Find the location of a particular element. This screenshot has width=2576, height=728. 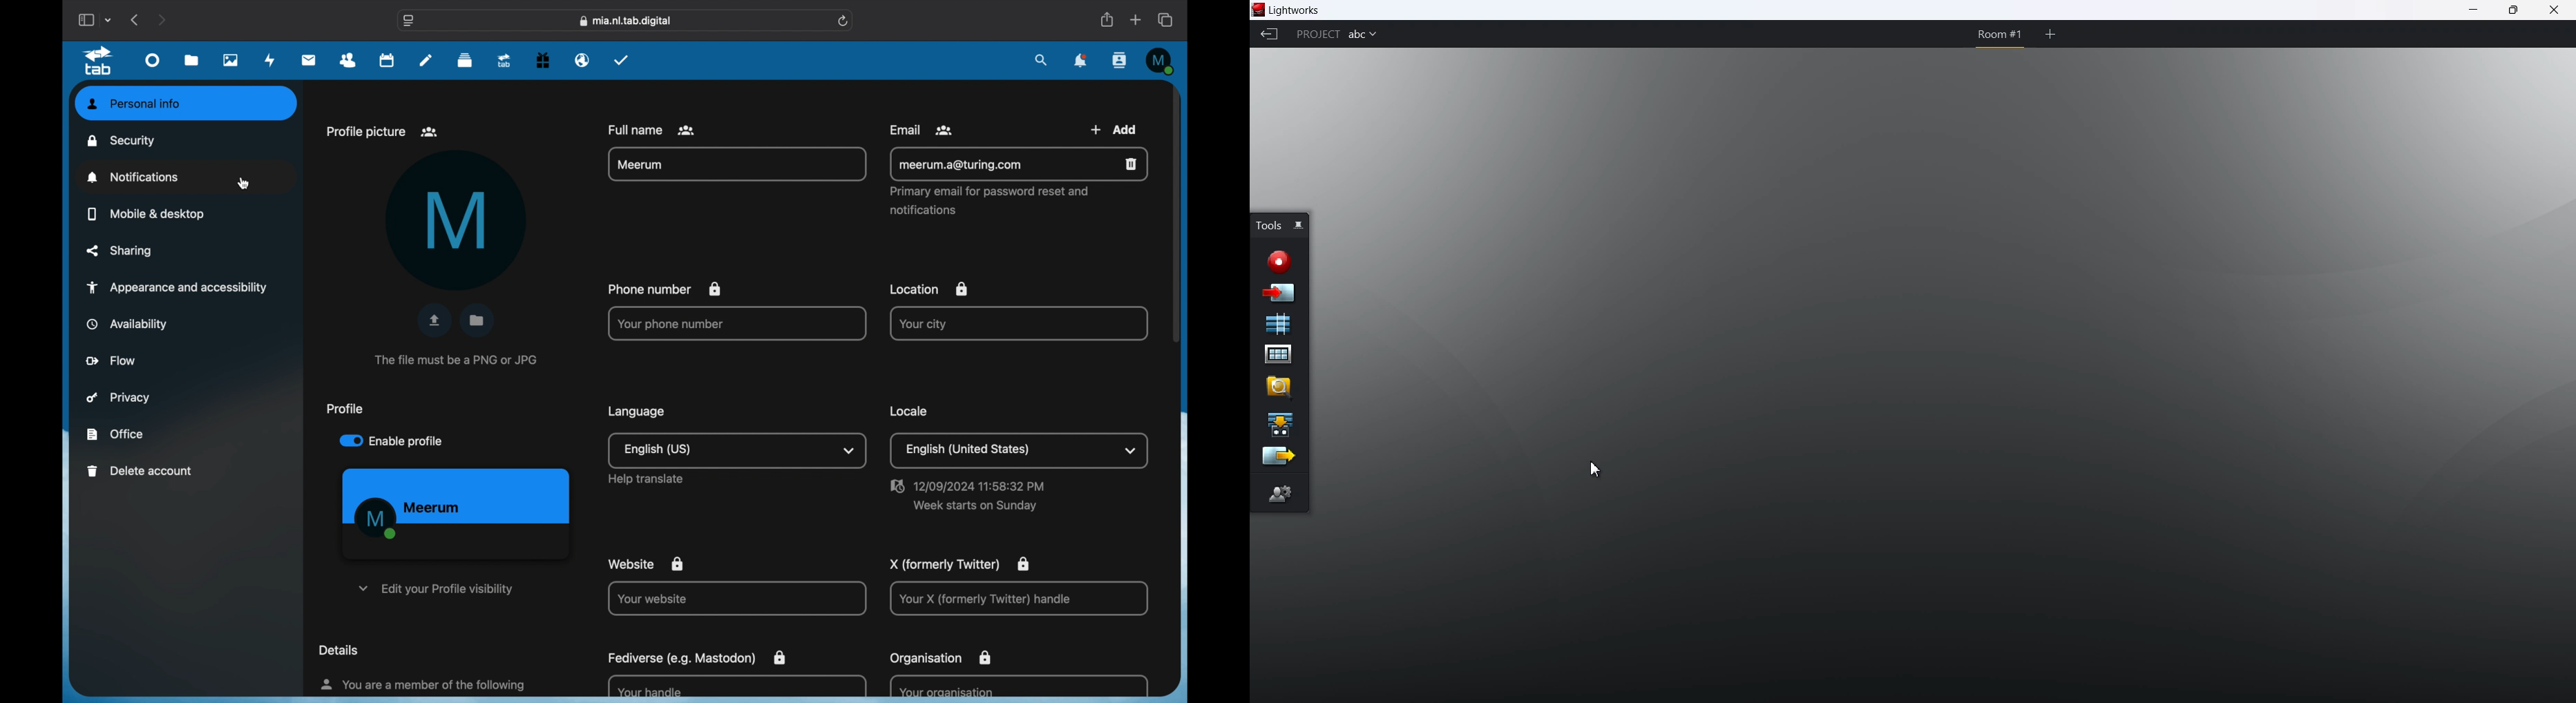

web address is located at coordinates (626, 20).